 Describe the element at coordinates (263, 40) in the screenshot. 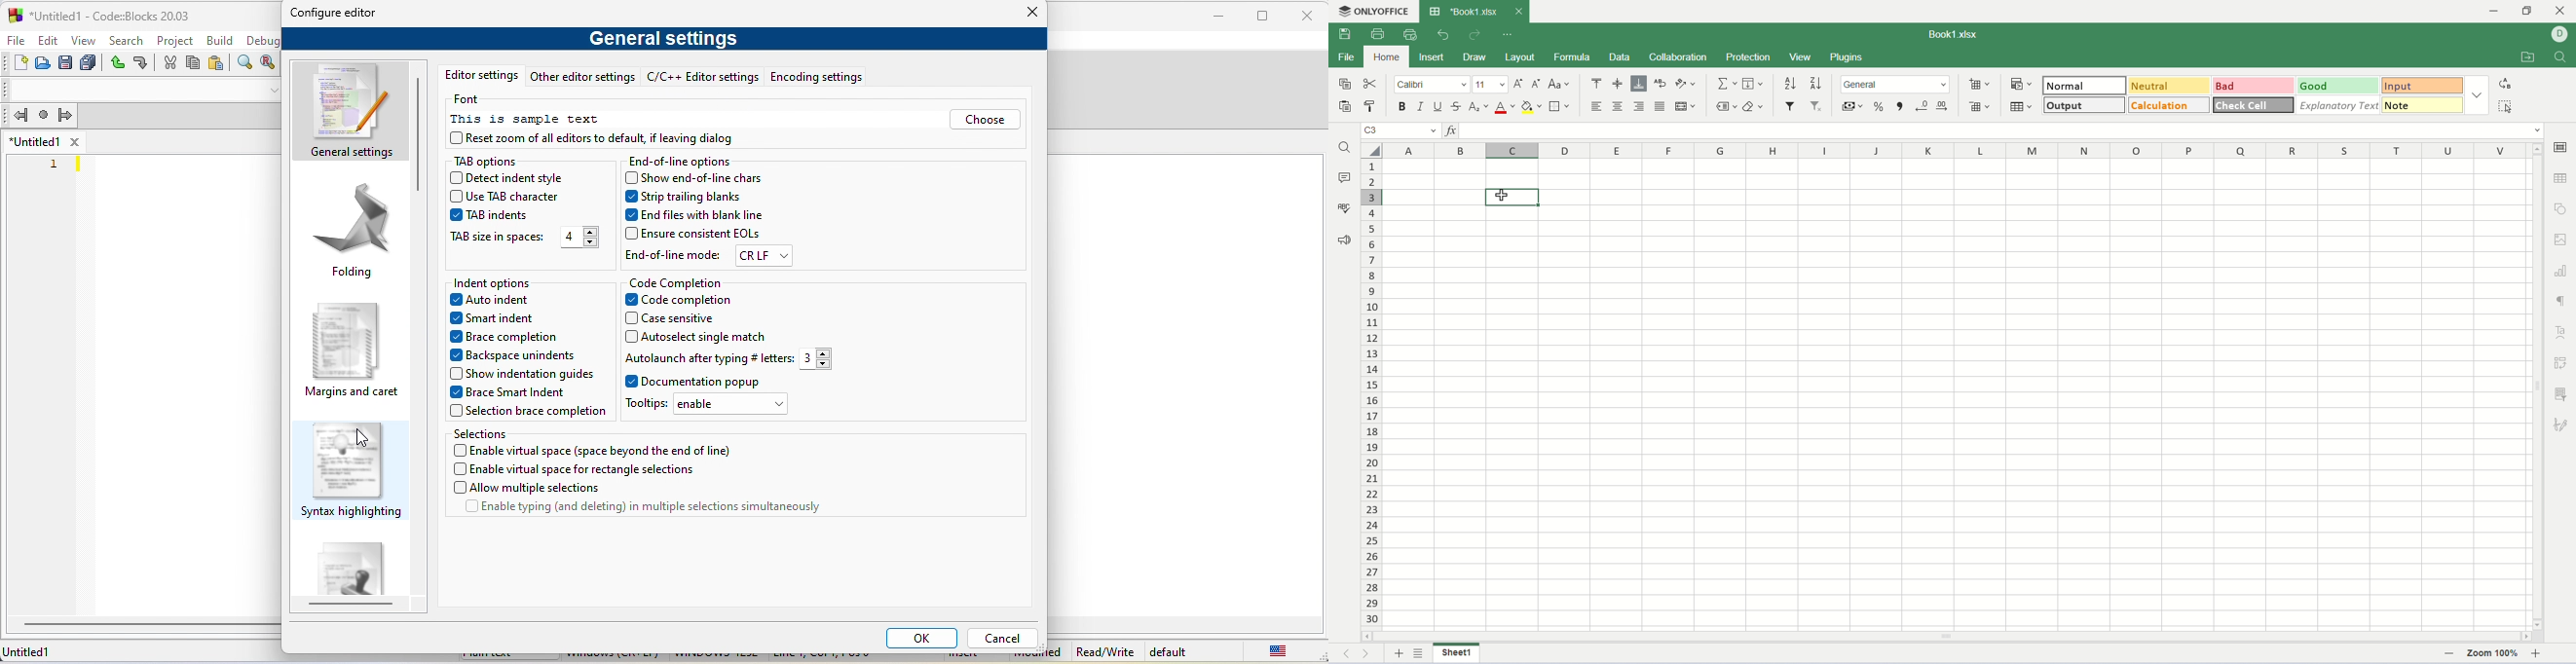

I see `debug` at that location.